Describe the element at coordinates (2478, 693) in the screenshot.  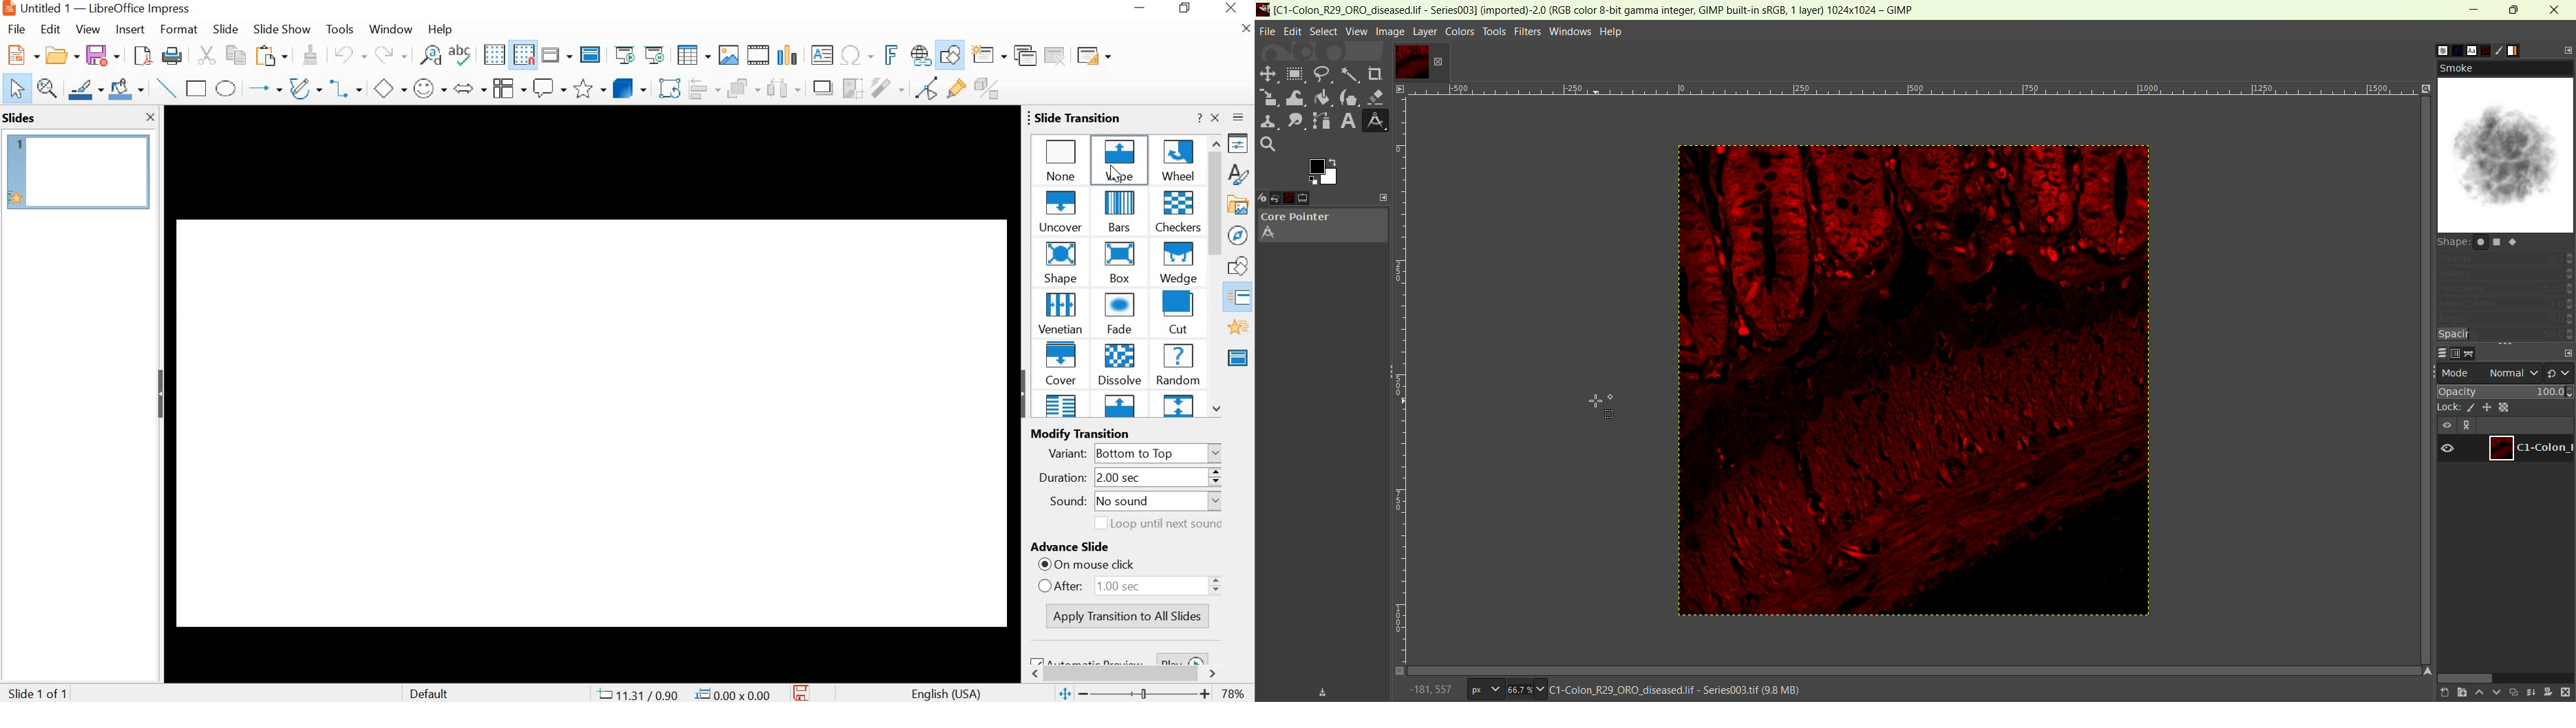
I see `raise this layer one step` at that location.